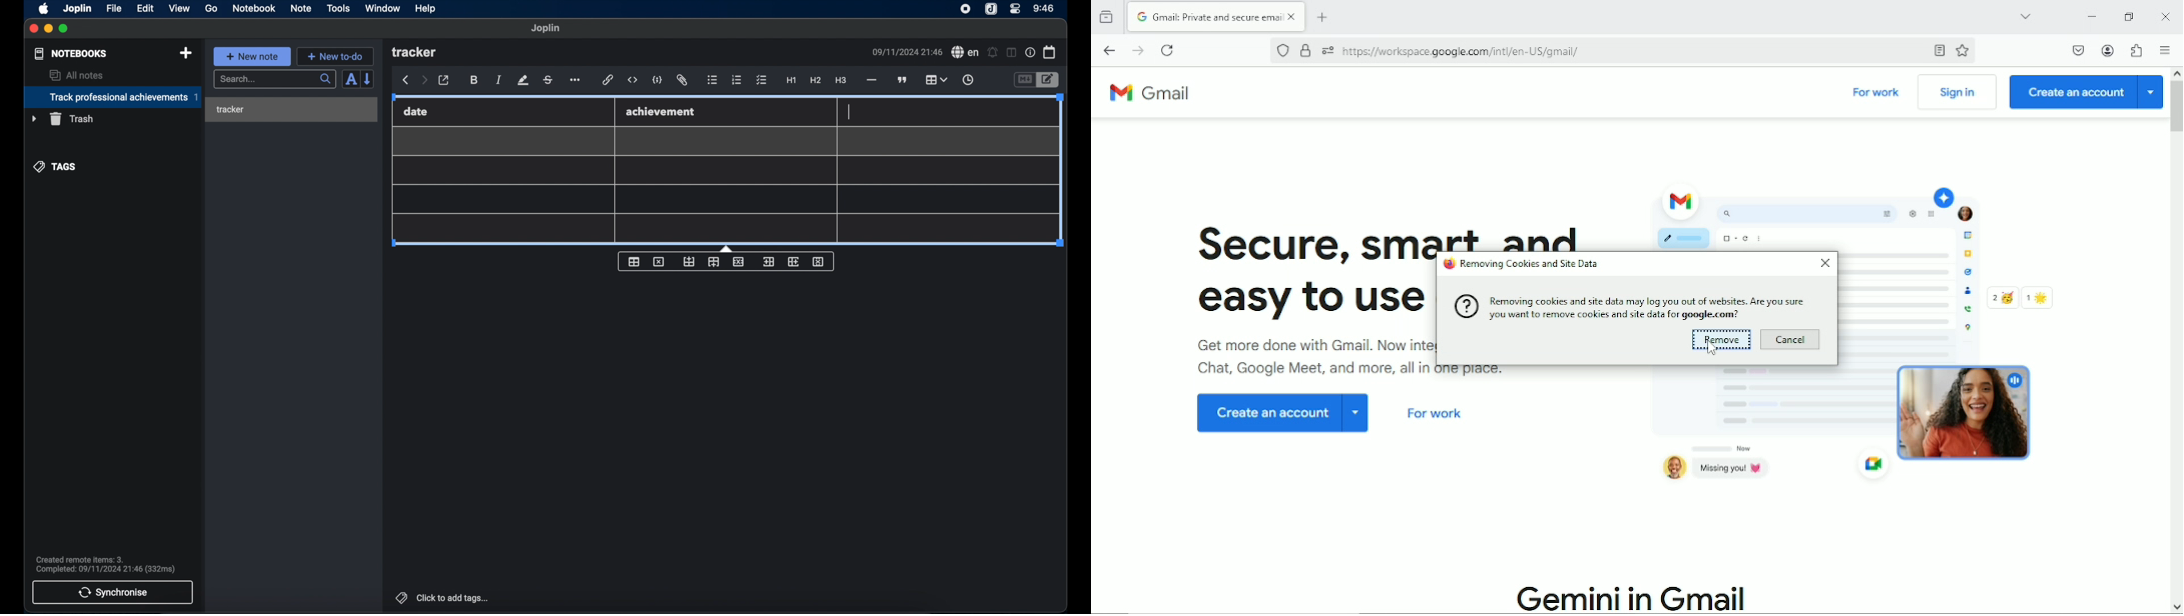 The width and height of the screenshot is (2184, 616). I want to click on track professional achievements, so click(112, 97).